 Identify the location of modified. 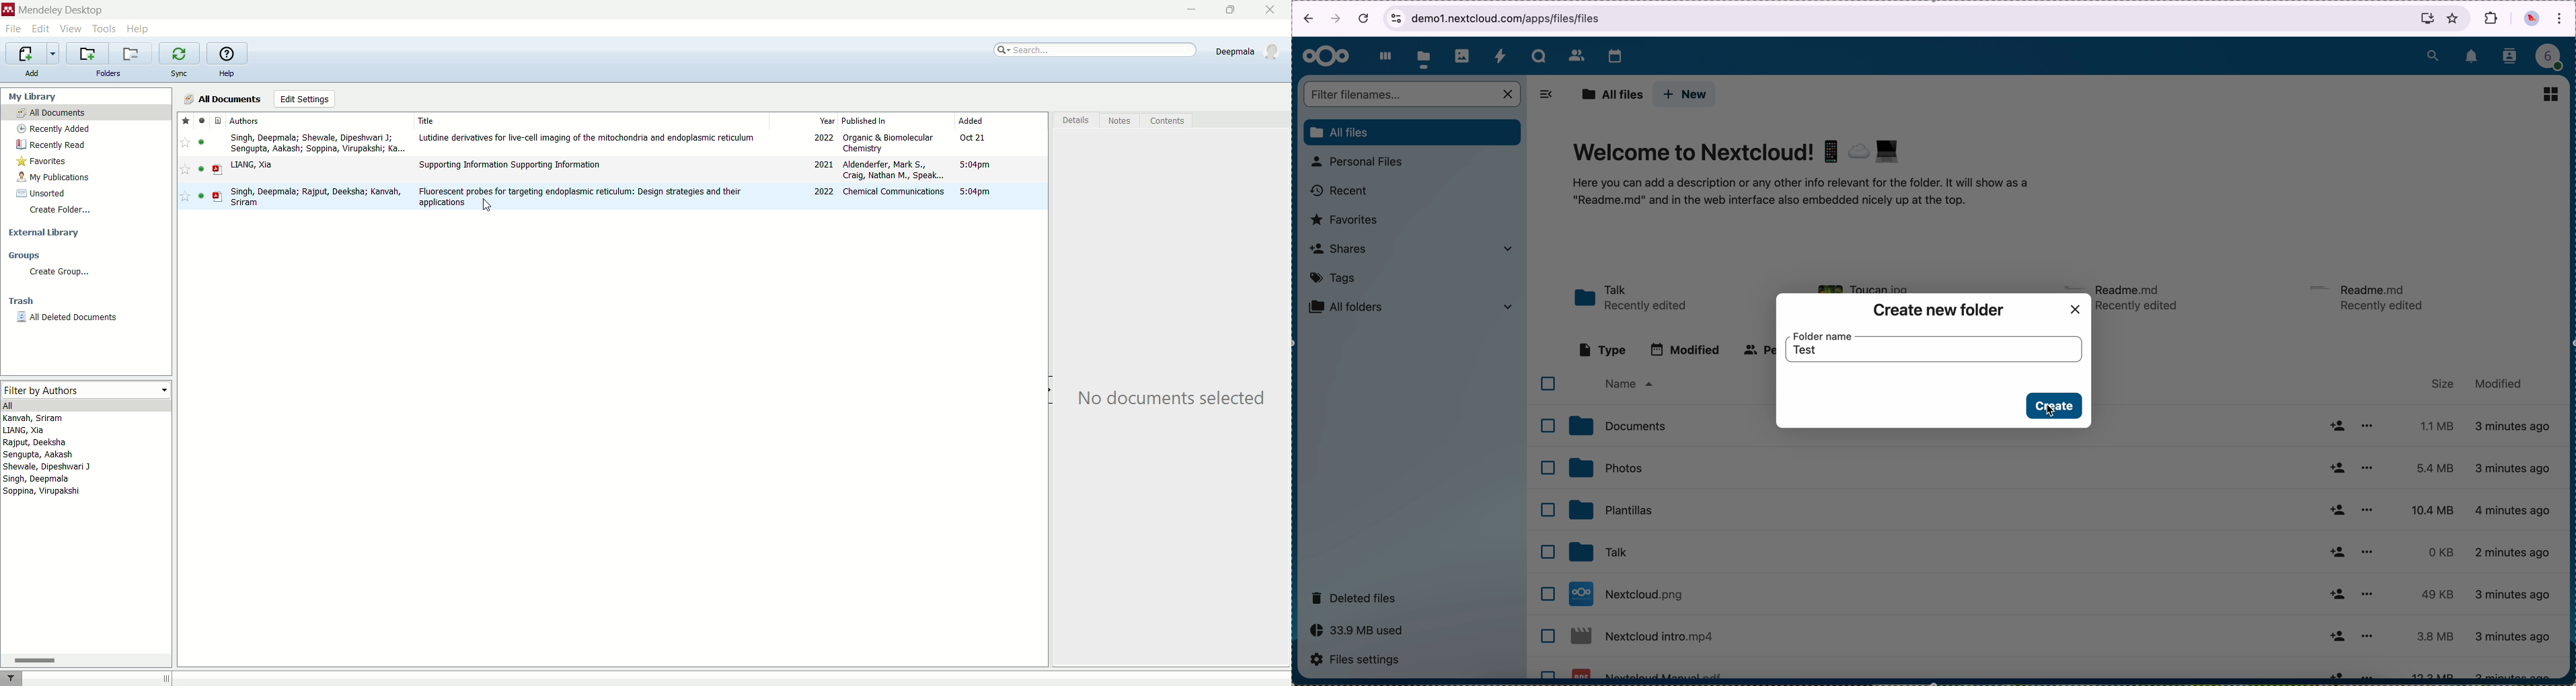
(1686, 350).